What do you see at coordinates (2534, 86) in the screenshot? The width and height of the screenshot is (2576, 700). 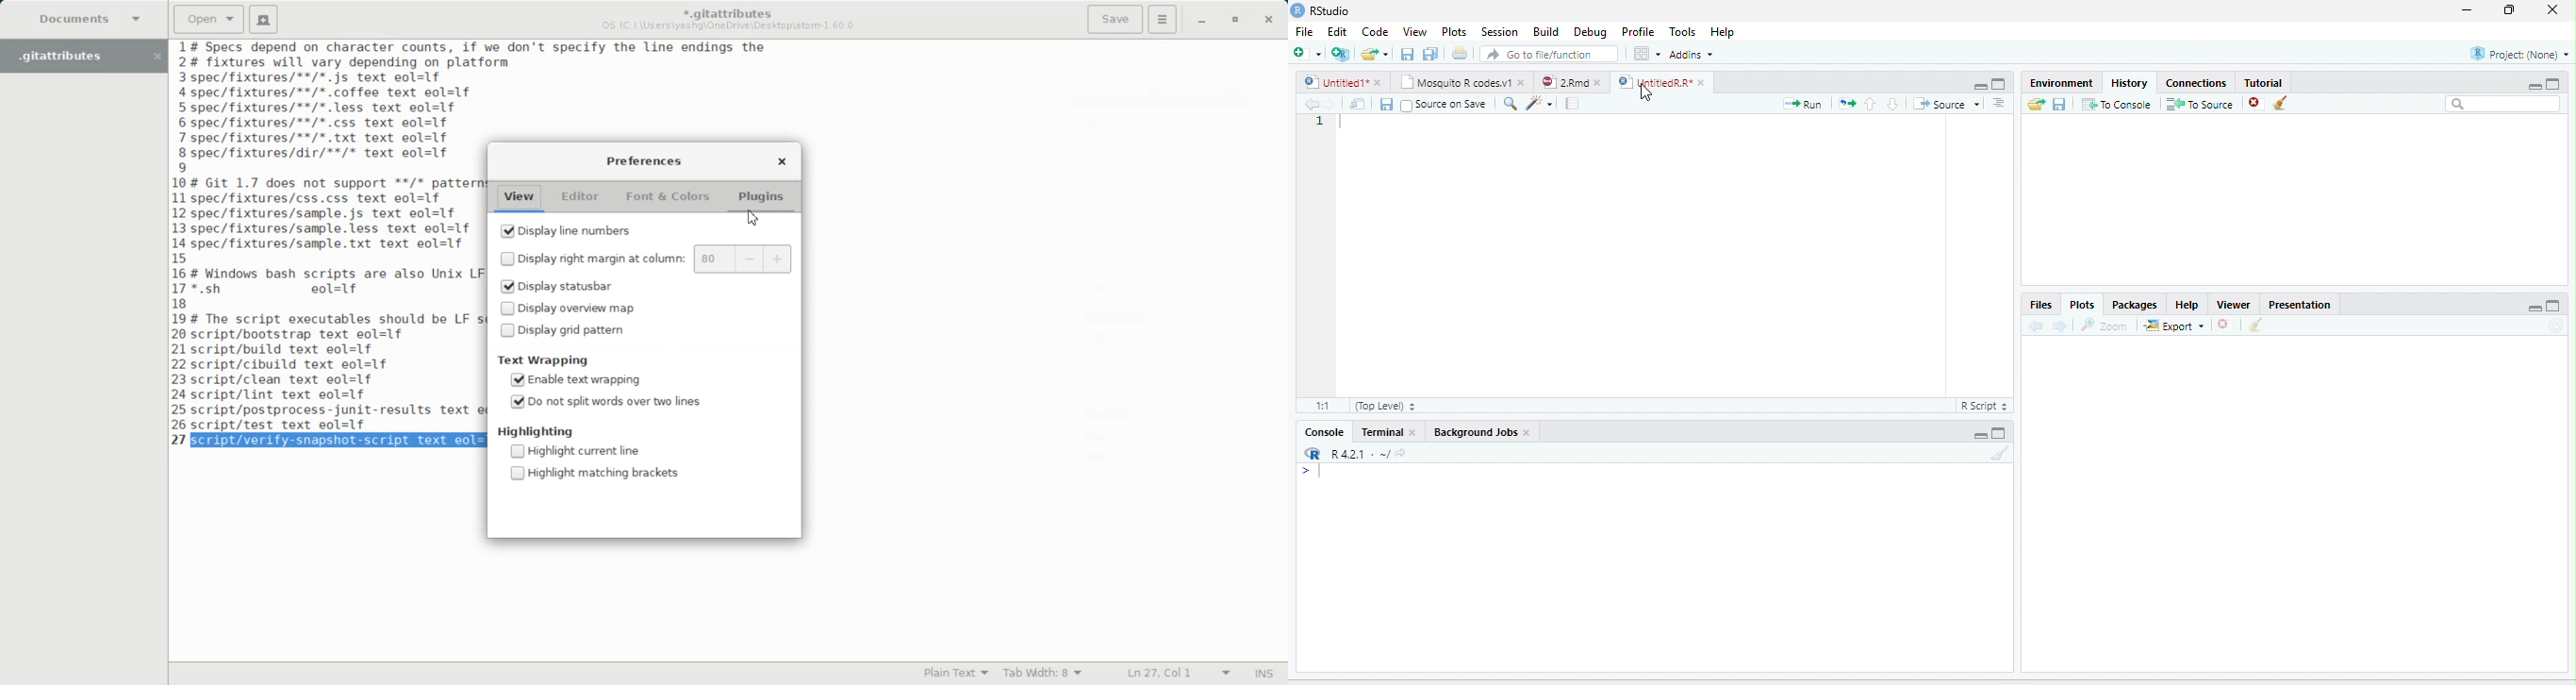 I see `Minimize` at bounding box center [2534, 86].